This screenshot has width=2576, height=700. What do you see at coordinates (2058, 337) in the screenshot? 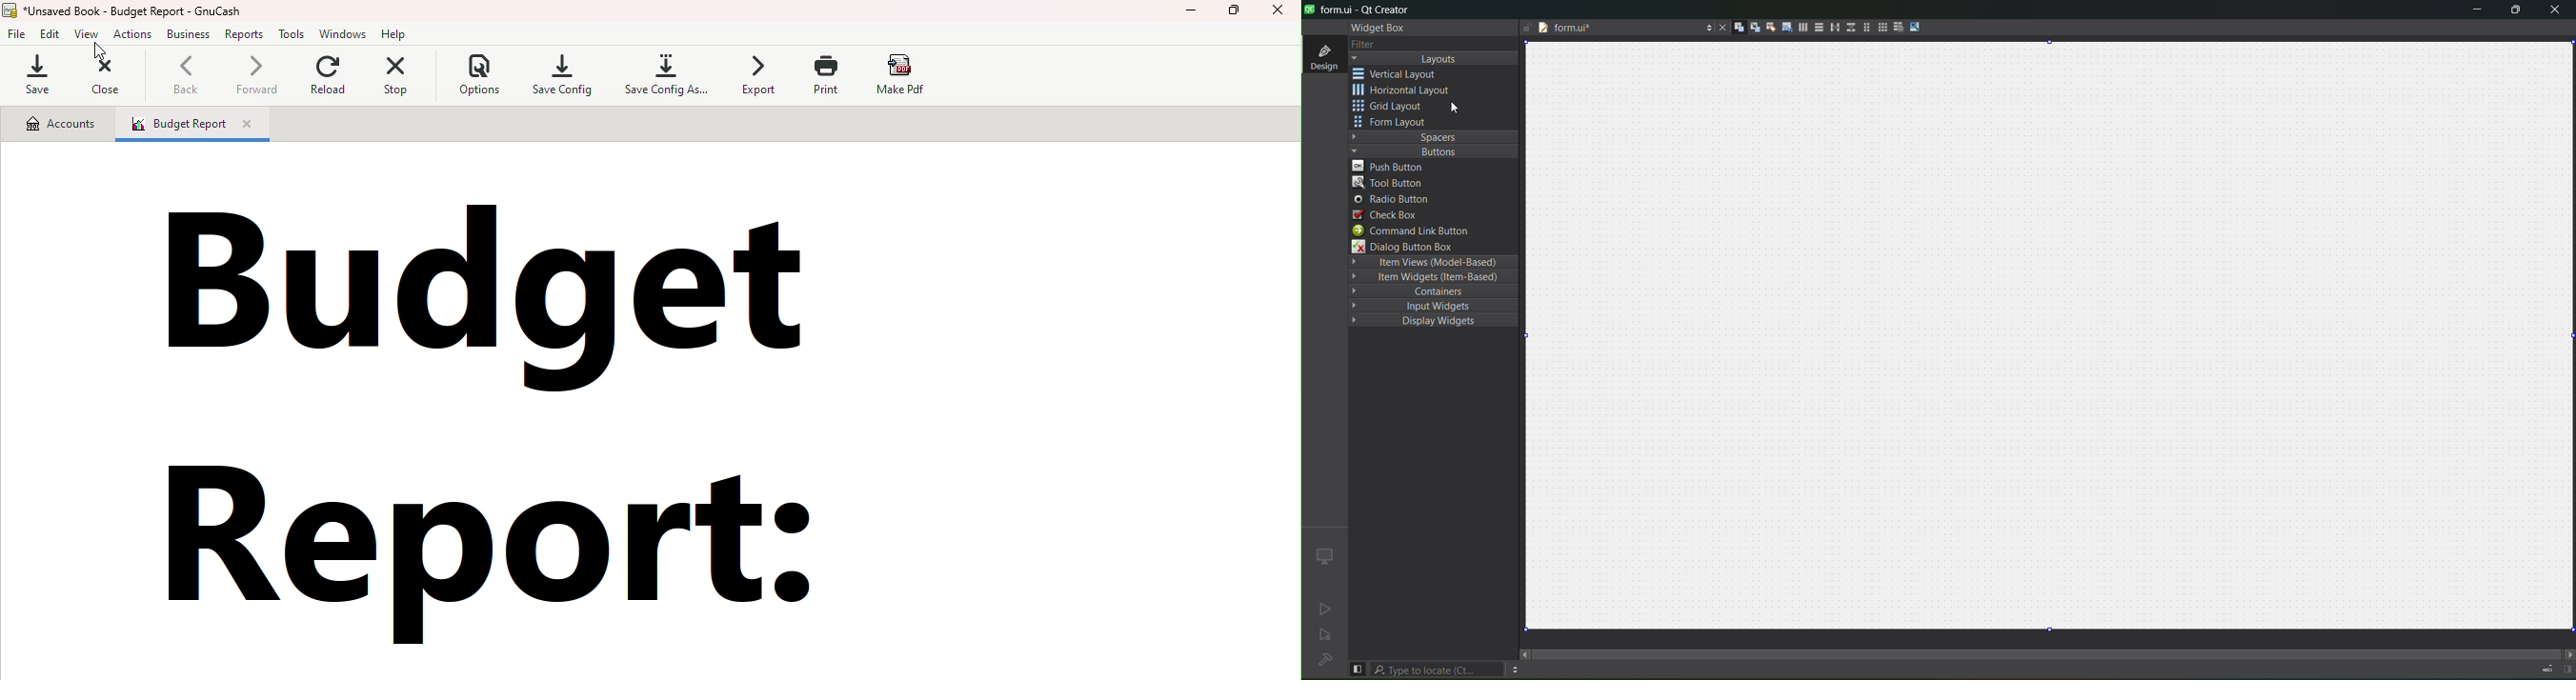
I see `canvas` at bounding box center [2058, 337].